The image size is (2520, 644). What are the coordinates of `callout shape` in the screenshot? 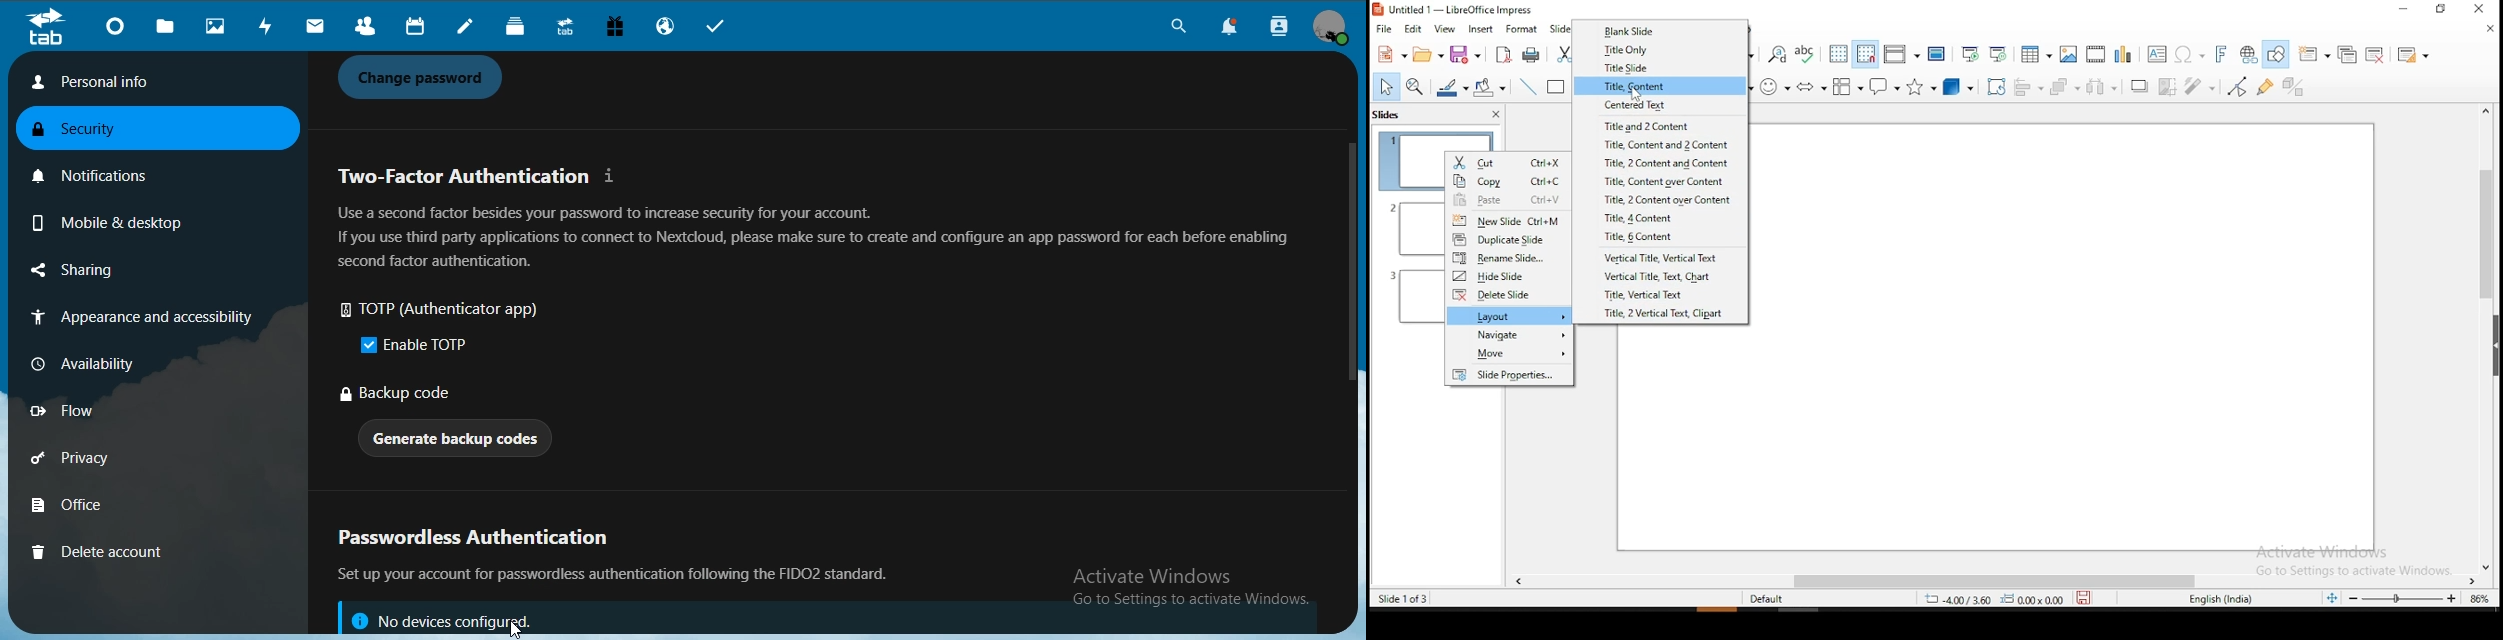 It's located at (1887, 87).